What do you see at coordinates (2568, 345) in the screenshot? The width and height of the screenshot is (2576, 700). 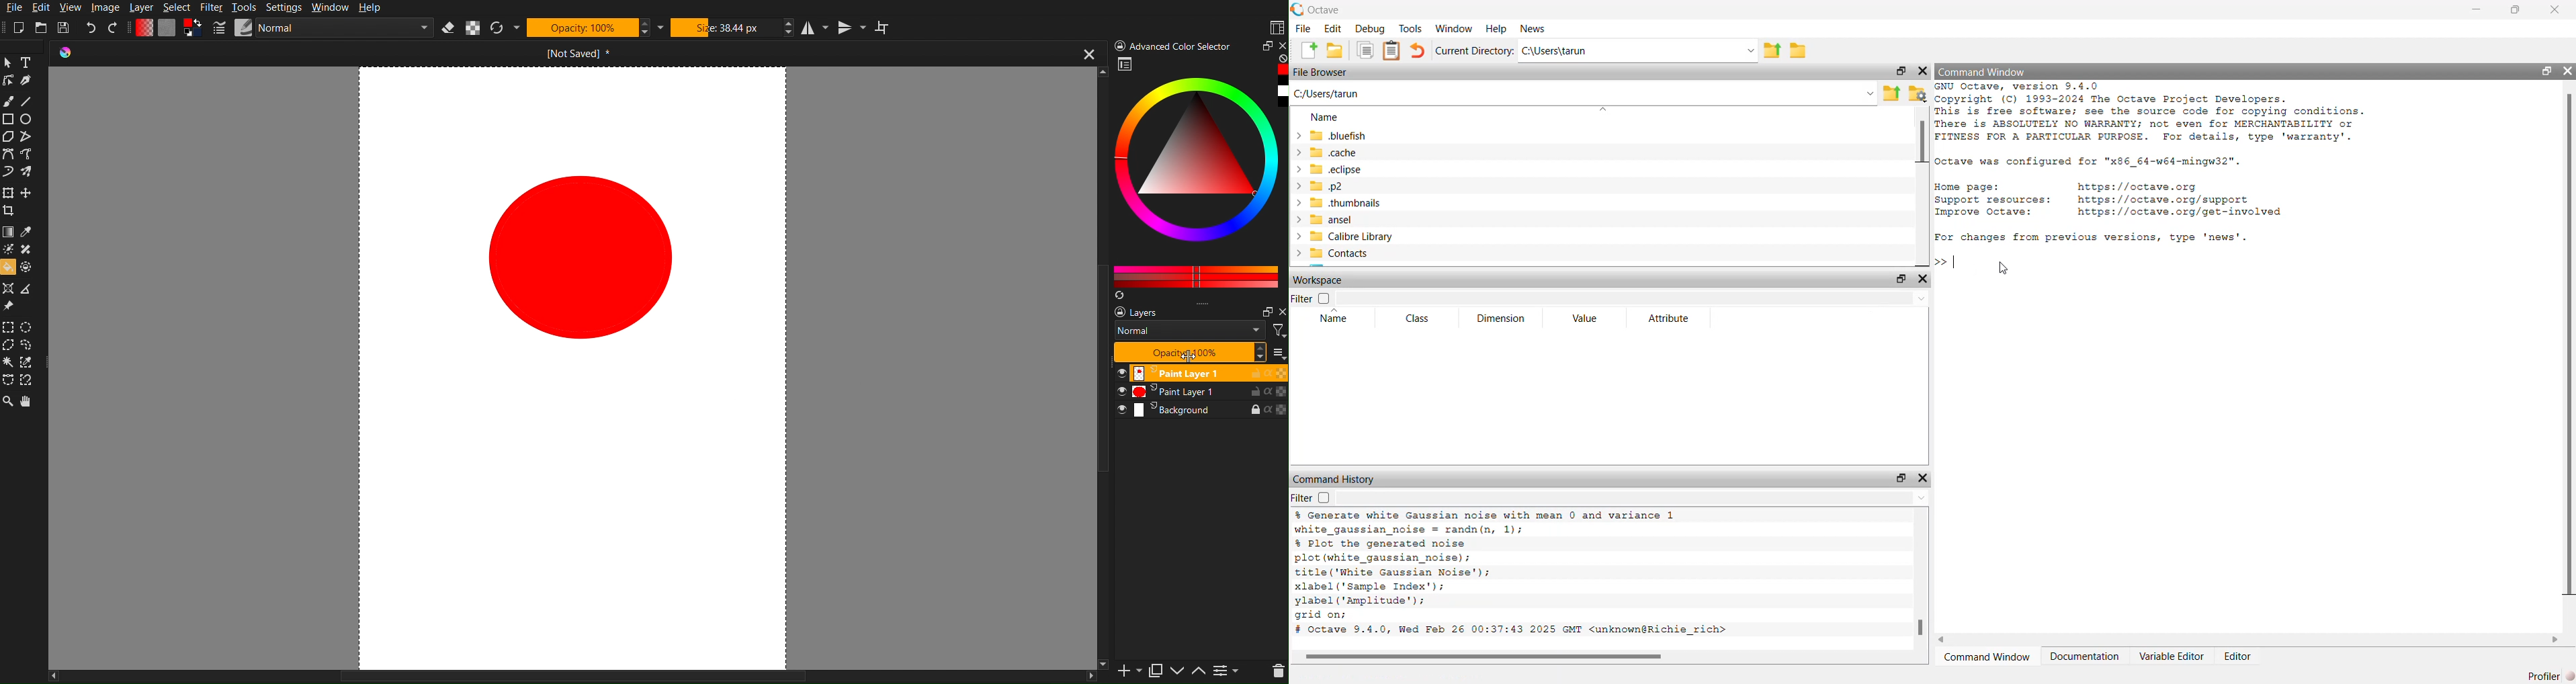 I see `vertical scroll bar` at bounding box center [2568, 345].